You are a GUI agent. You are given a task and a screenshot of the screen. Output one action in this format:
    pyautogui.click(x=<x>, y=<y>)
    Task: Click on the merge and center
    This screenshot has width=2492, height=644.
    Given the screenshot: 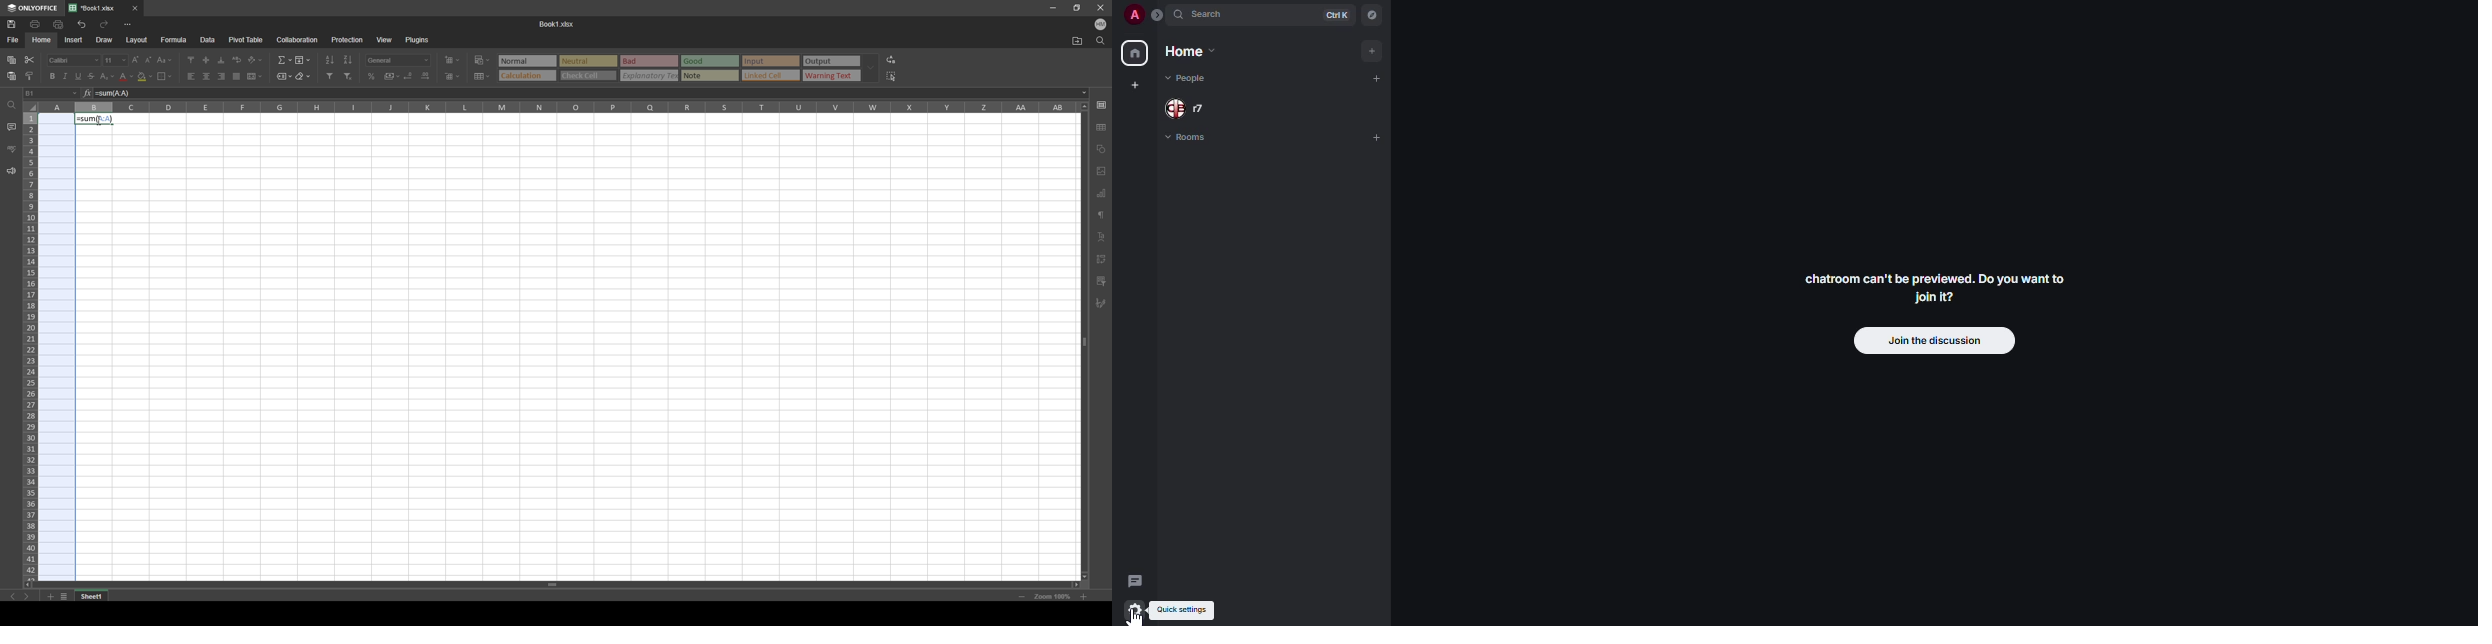 What is the action you would take?
    pyautogui.click(x=254, y=76)
    